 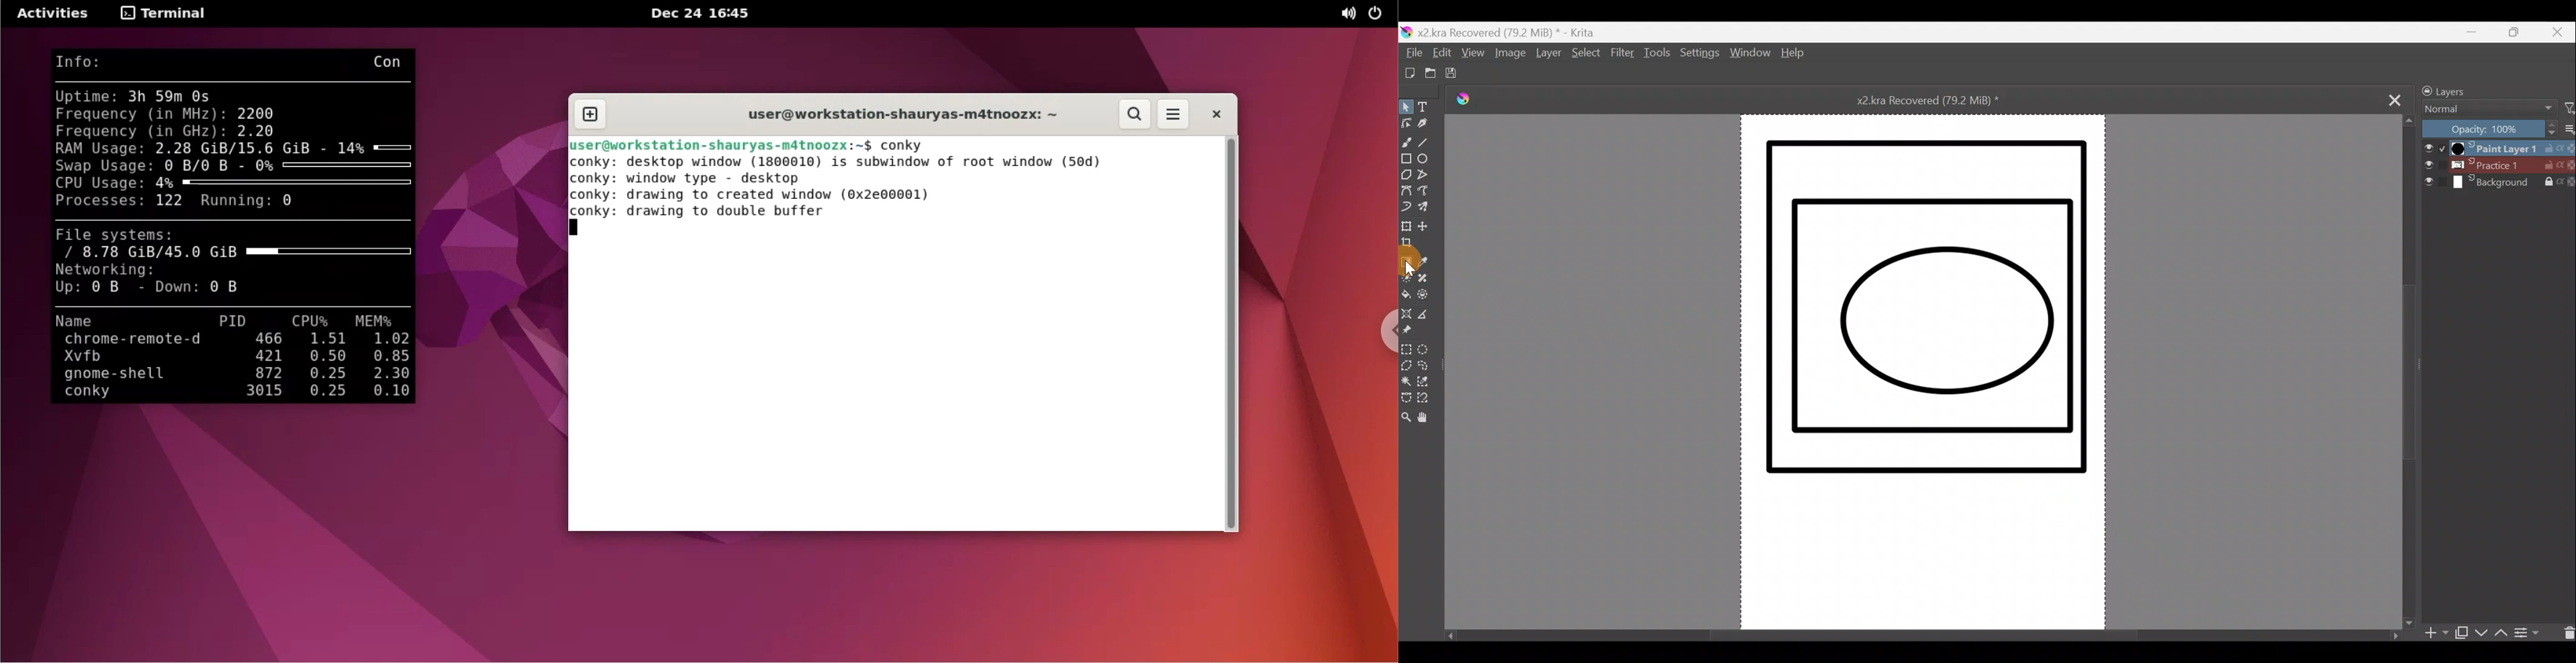 I want to click on File, so click(x=1412, y=53).